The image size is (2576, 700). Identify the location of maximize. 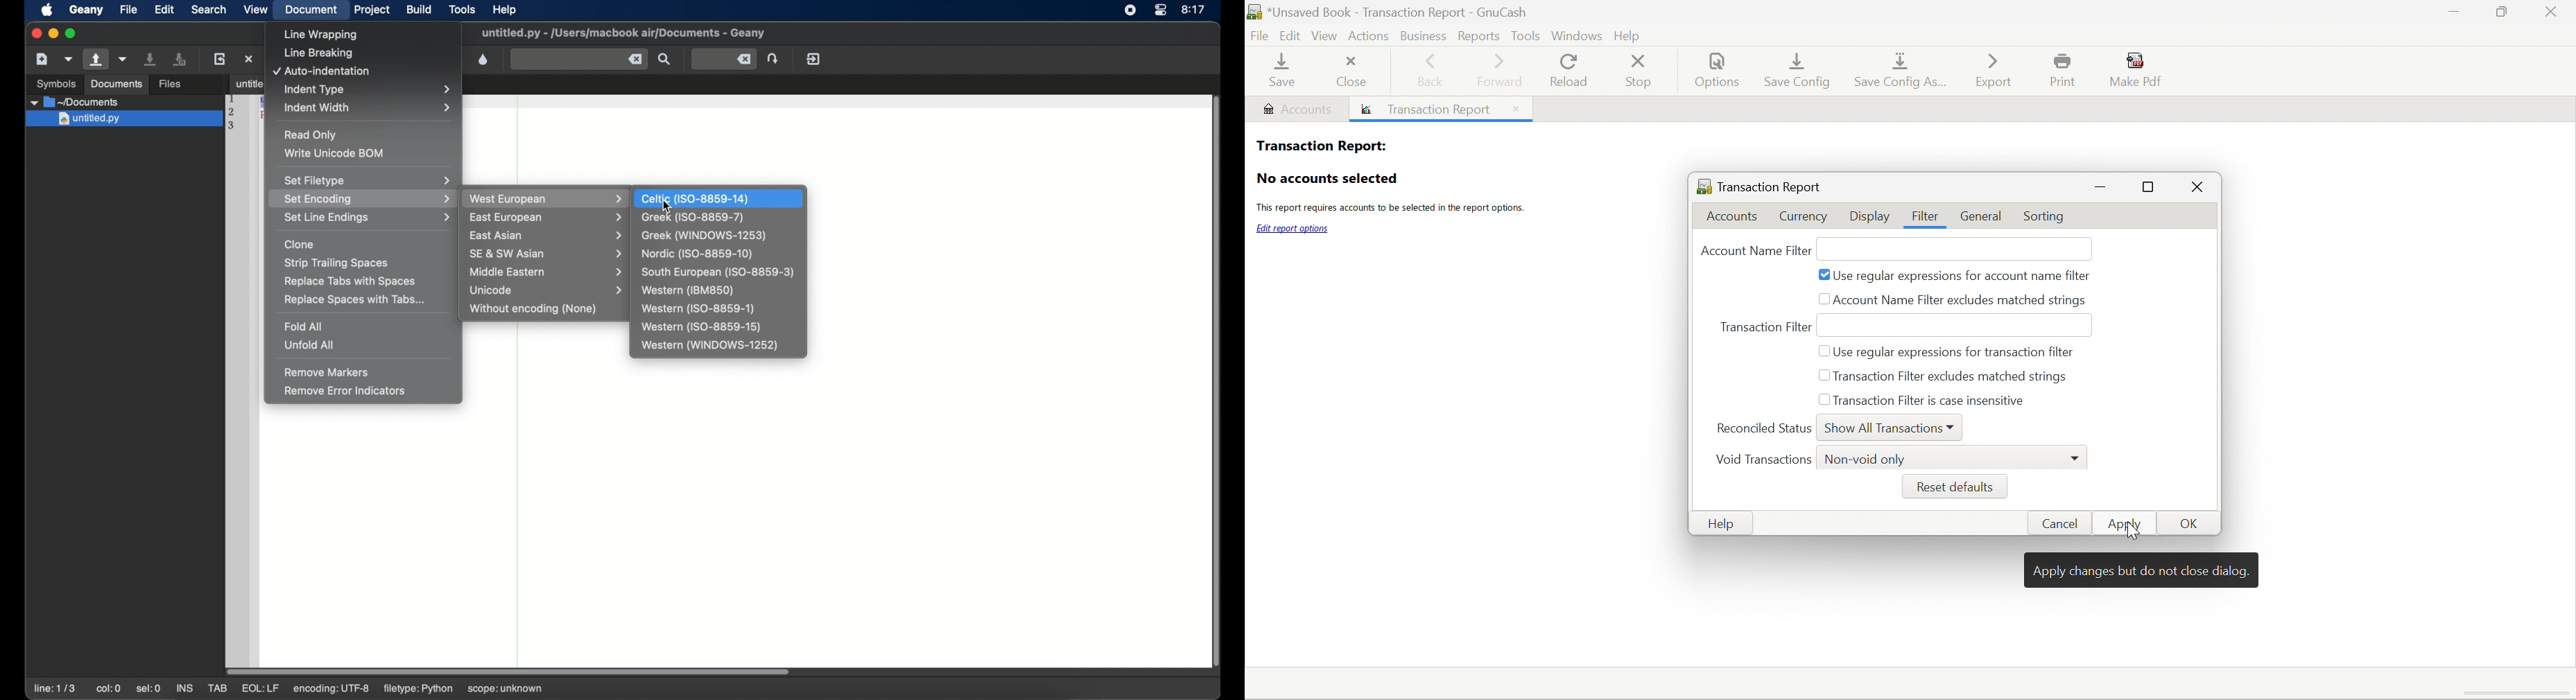
(73, 34).